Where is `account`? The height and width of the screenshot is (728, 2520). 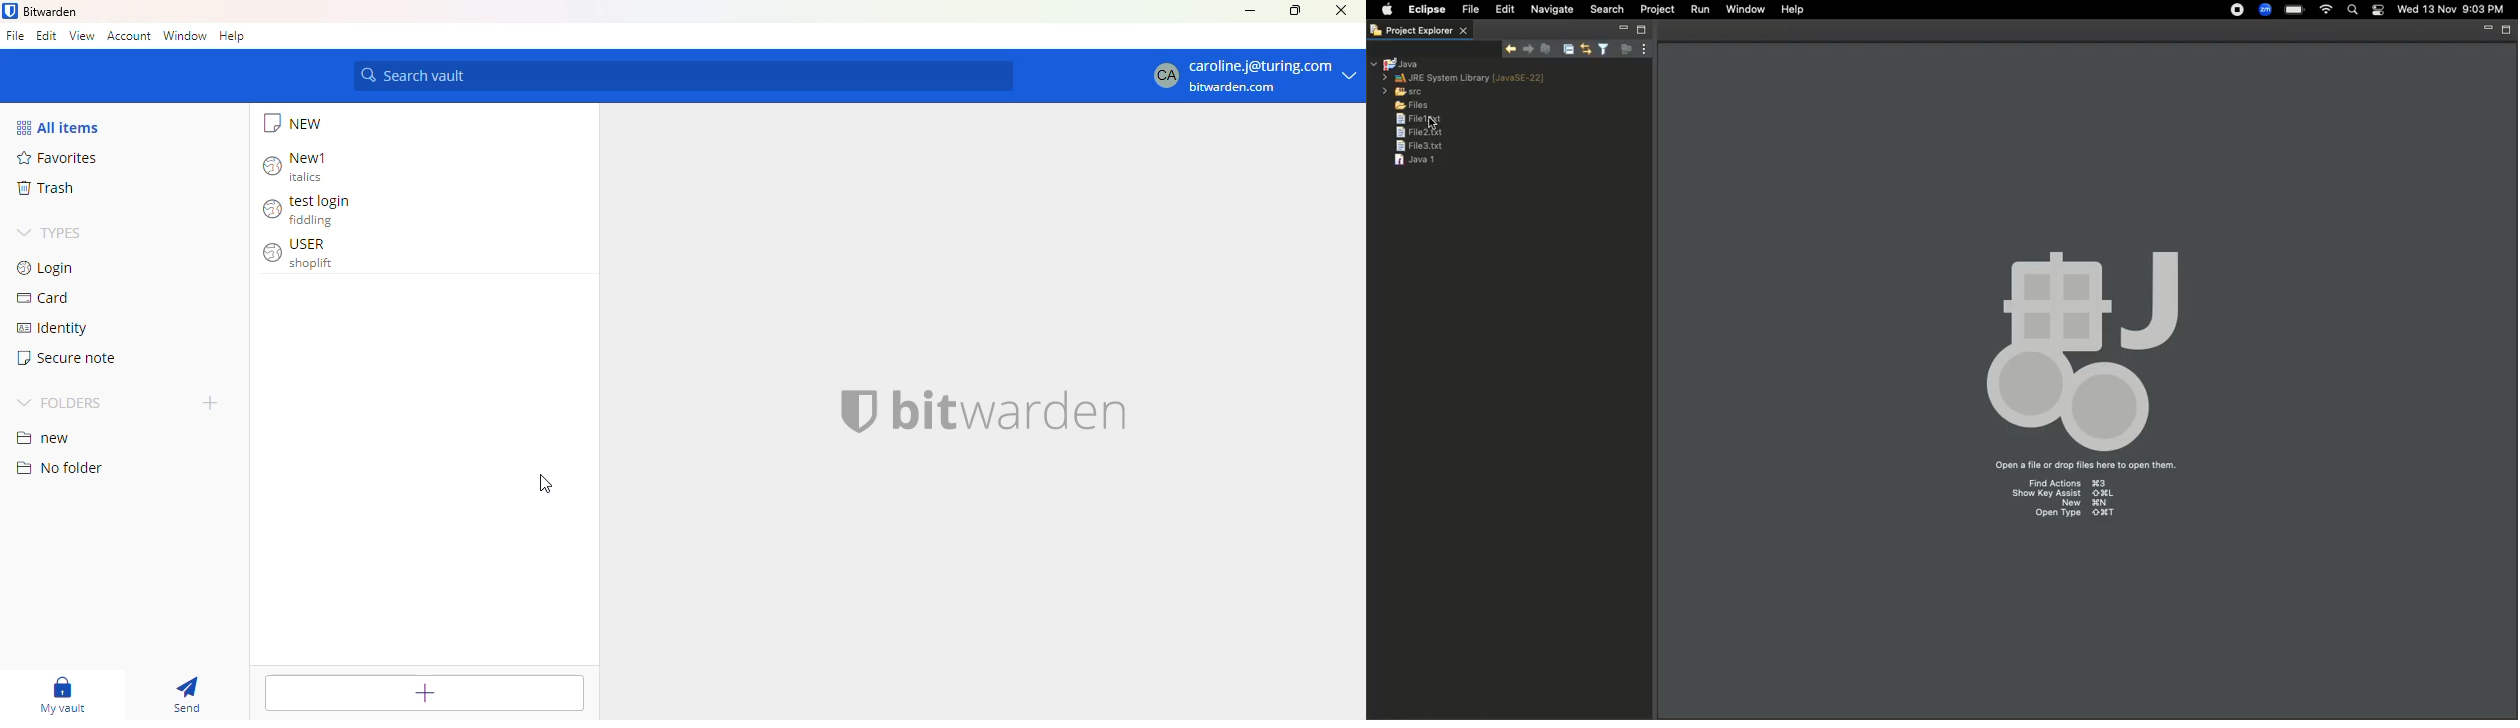 account is located at coordinates (129, 37).